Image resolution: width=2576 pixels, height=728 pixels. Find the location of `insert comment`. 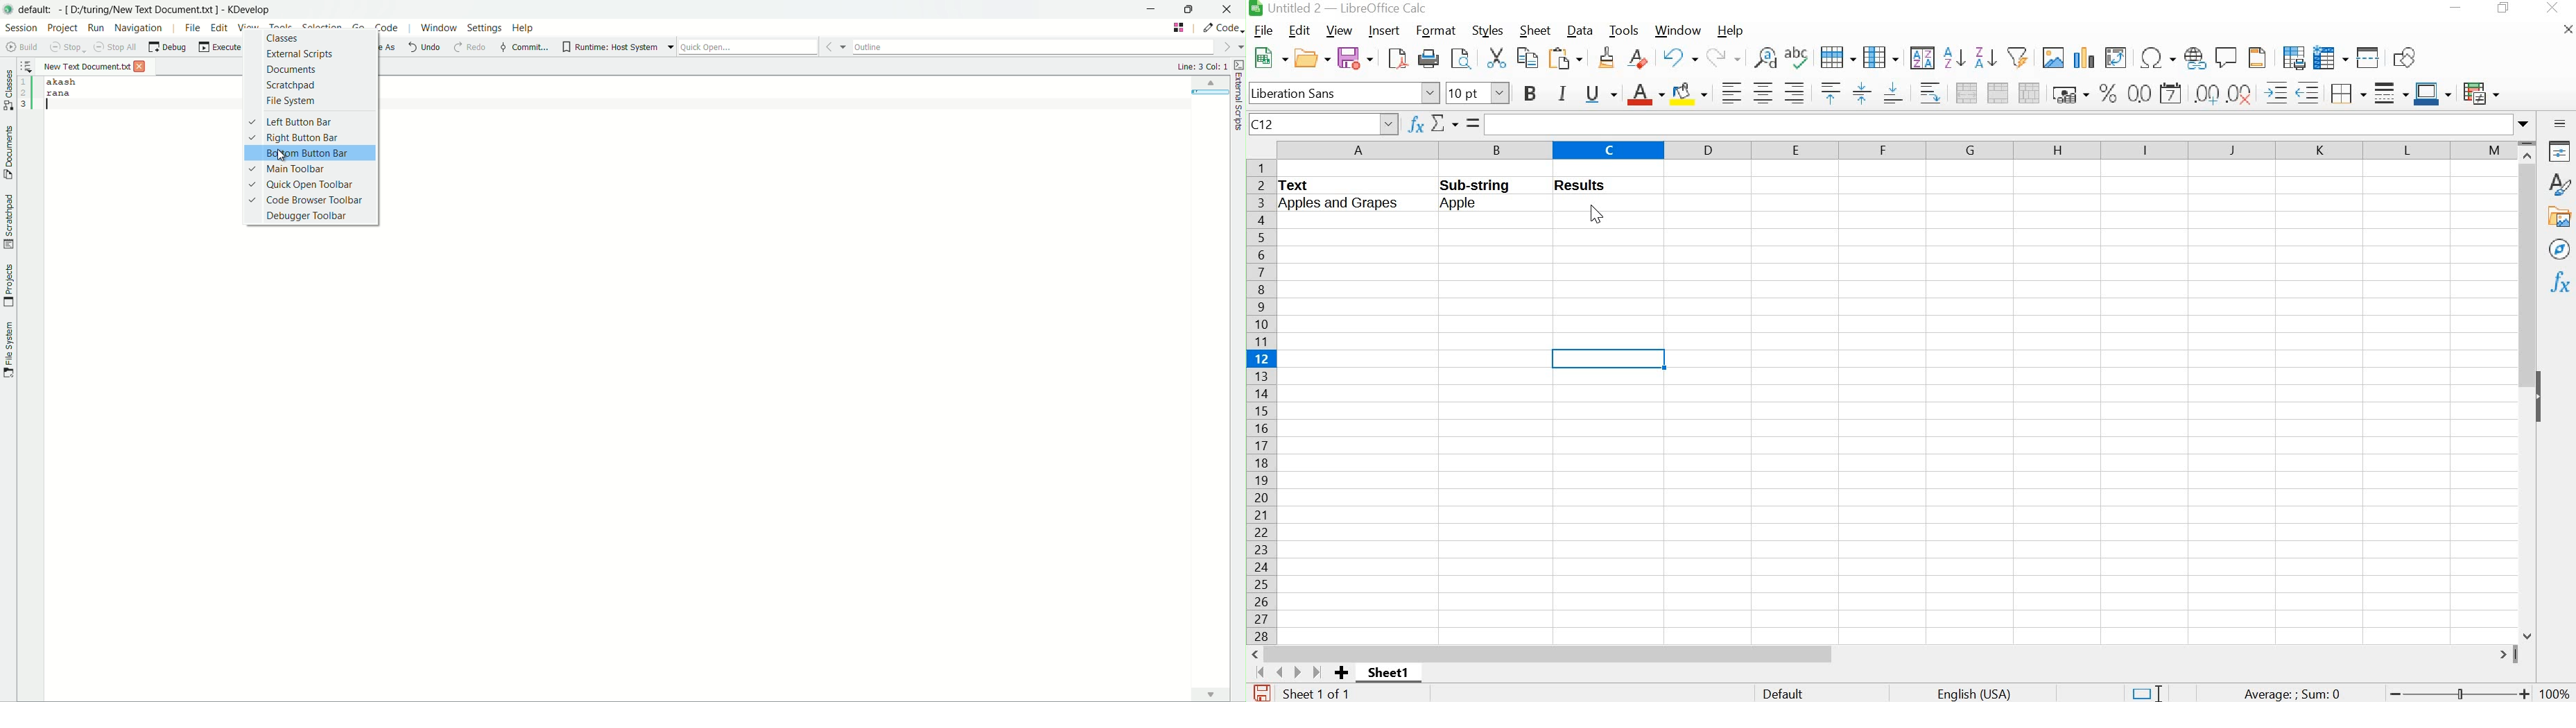

insert comment is located at coordinates (2227, 56).